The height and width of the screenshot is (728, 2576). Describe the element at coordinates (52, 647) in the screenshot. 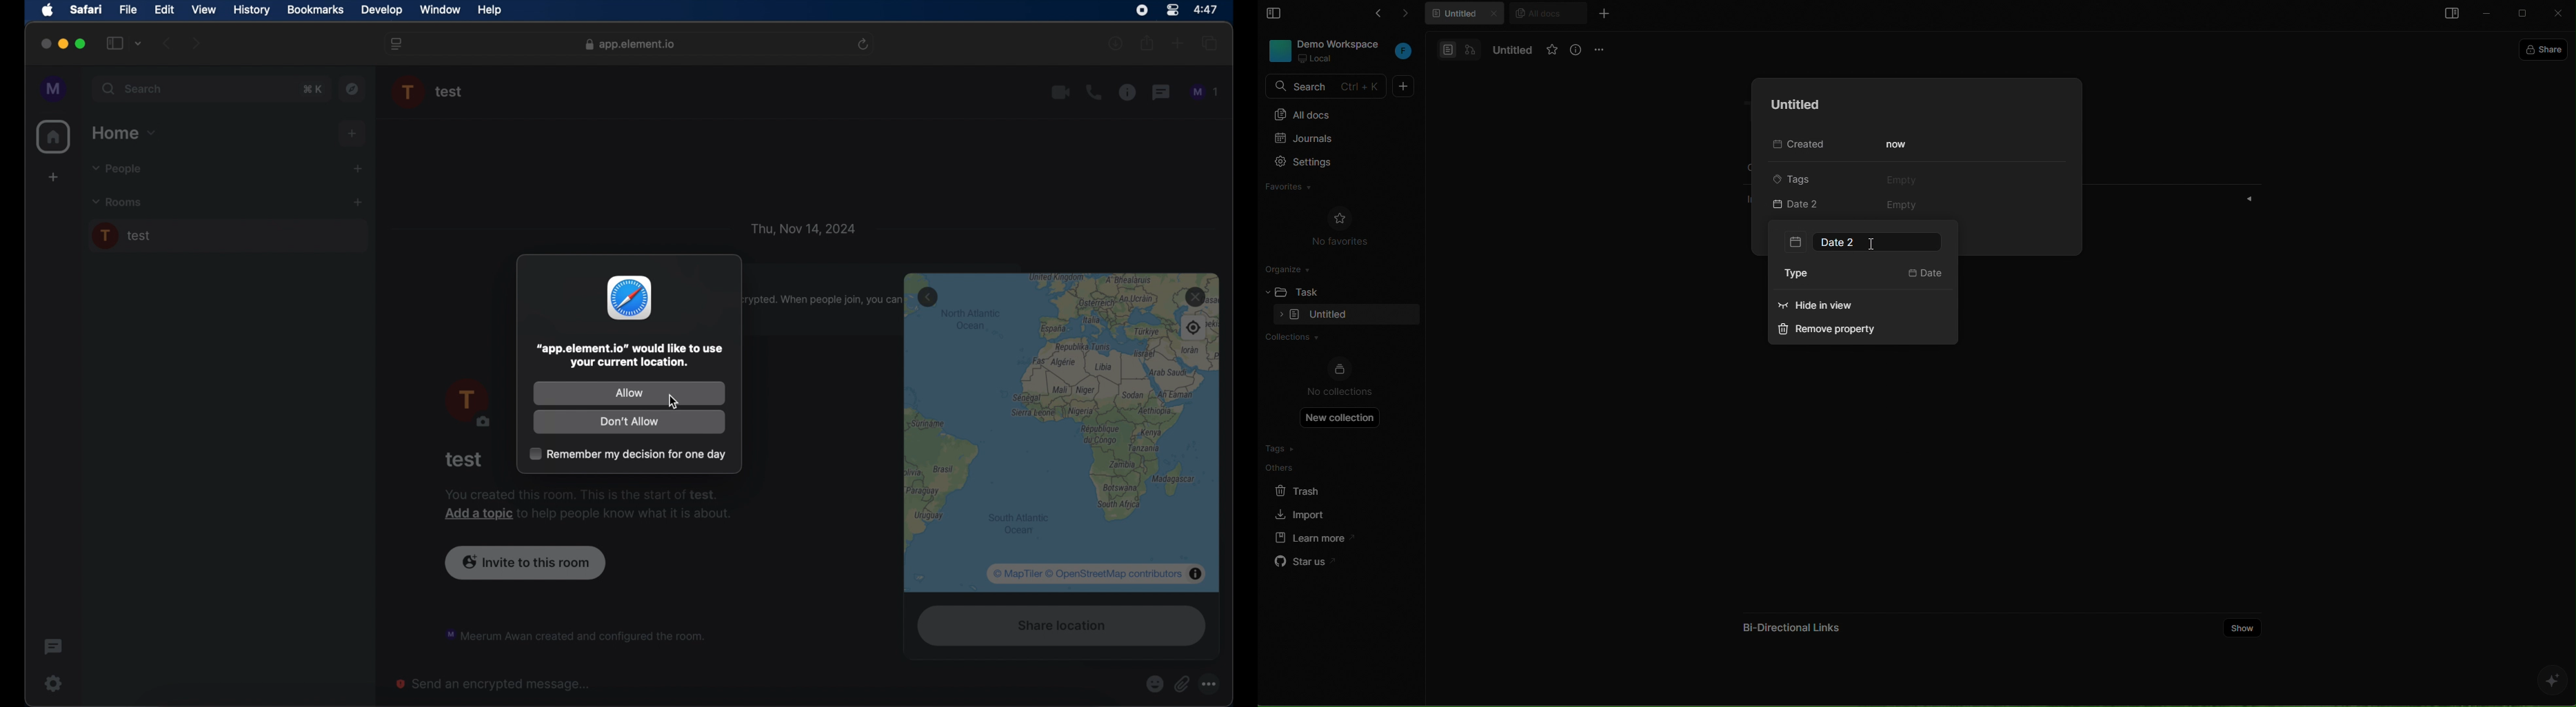

I see `threading activity` at that location.